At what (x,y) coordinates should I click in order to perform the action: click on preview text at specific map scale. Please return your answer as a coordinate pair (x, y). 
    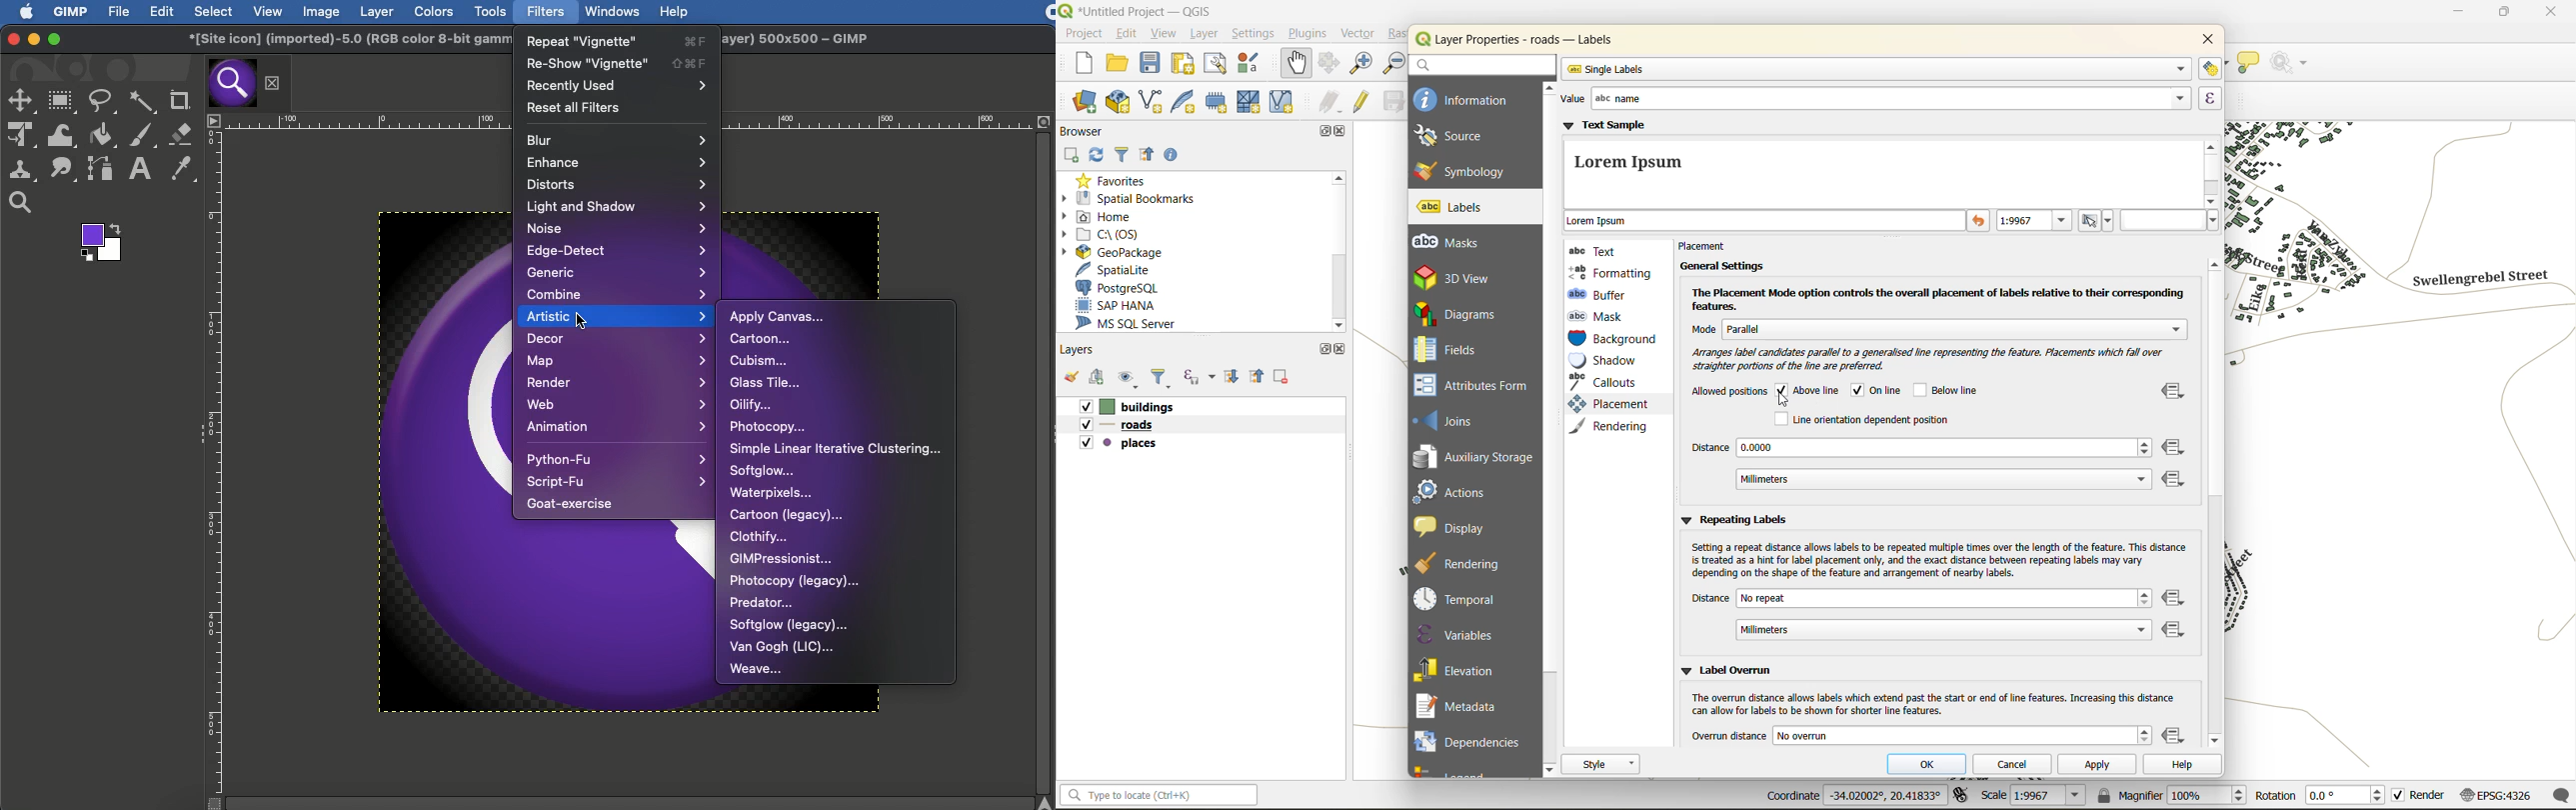
    Looking at the image, I should click on (2036, 223).